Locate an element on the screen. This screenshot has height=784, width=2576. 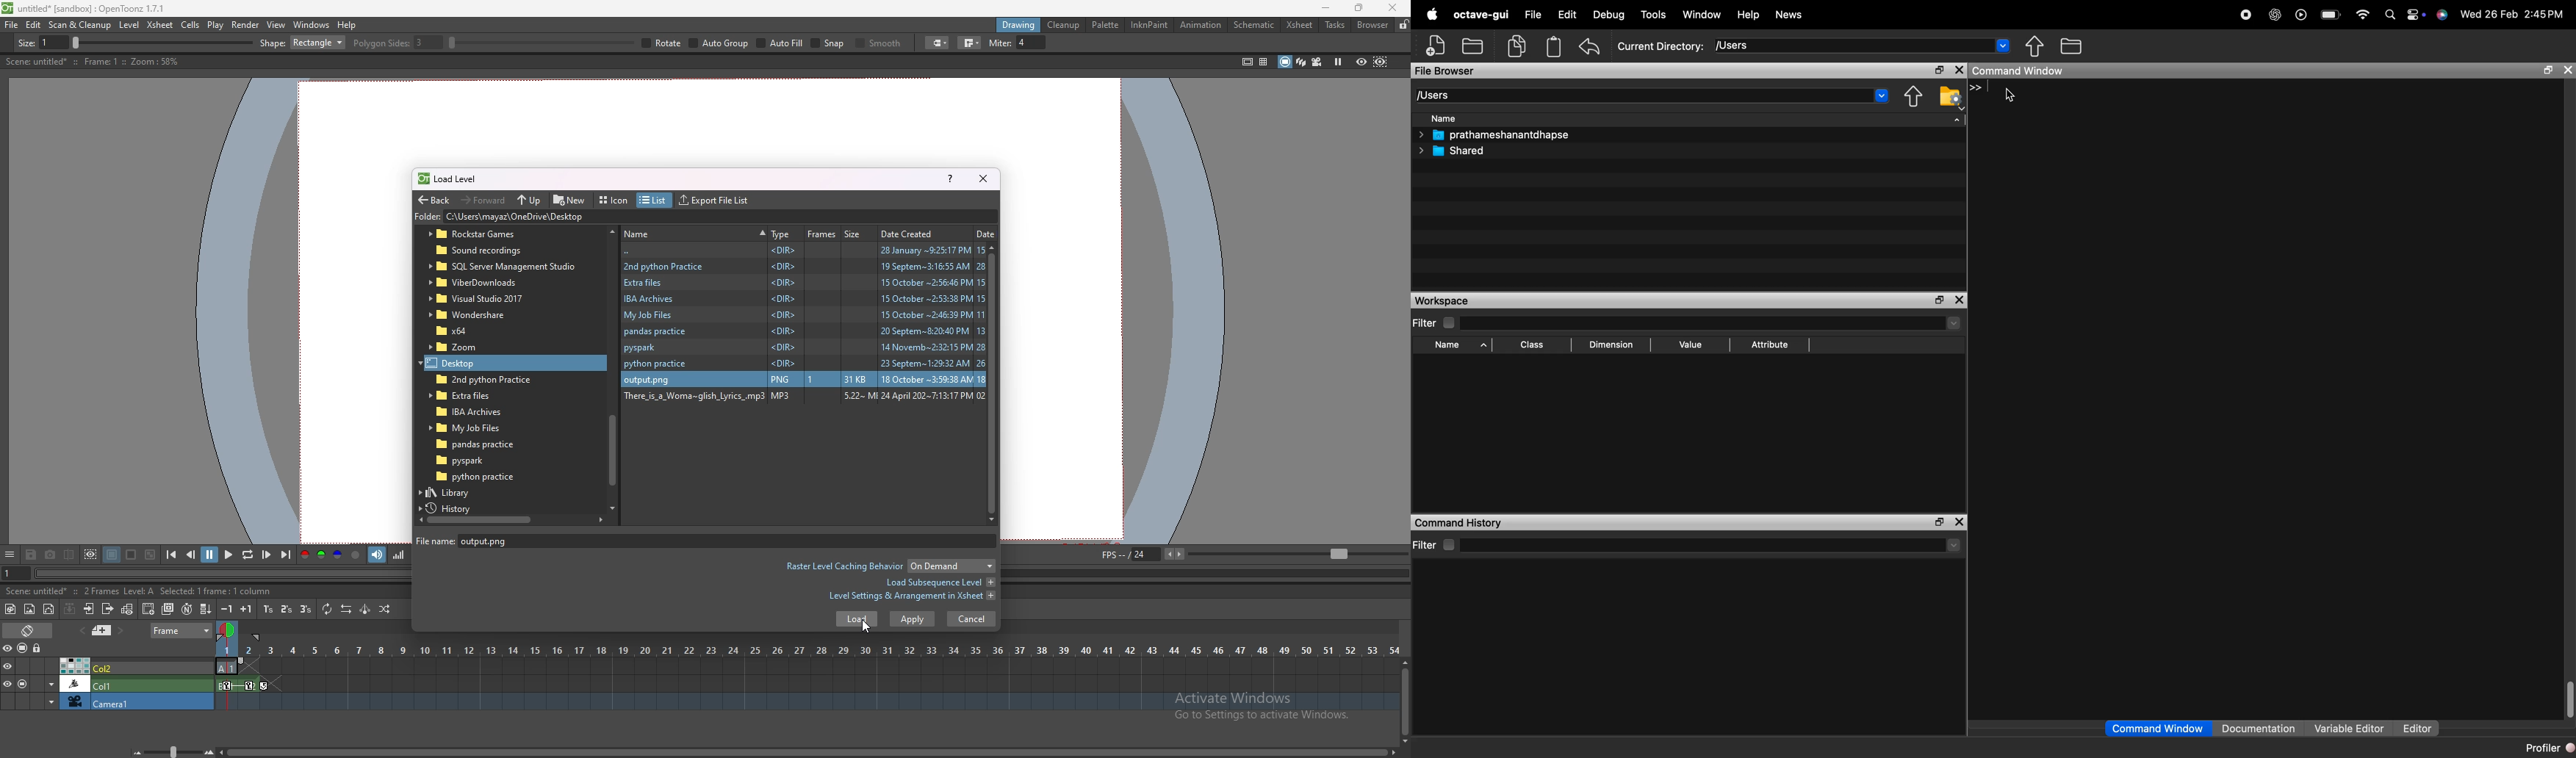
next memo is located at coordinates (122, 631).